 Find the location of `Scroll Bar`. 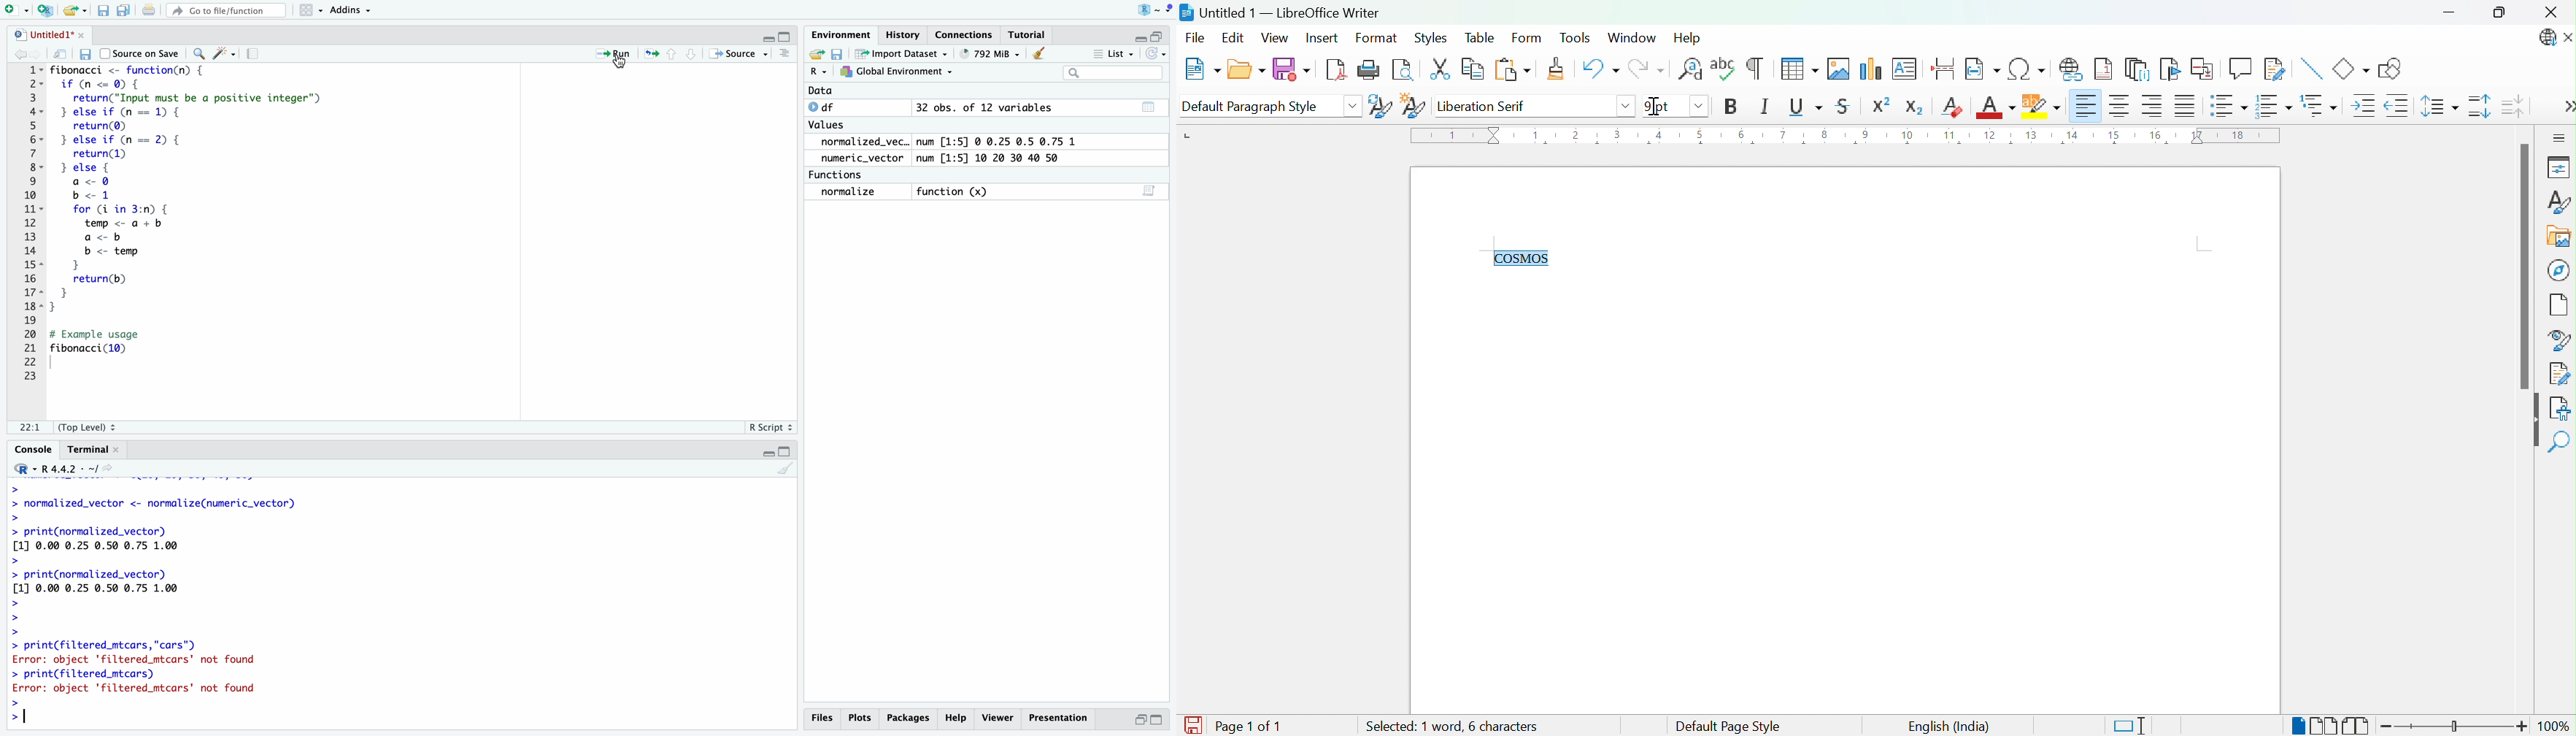

Scroll Bar is located at coordinates (2523, 266).